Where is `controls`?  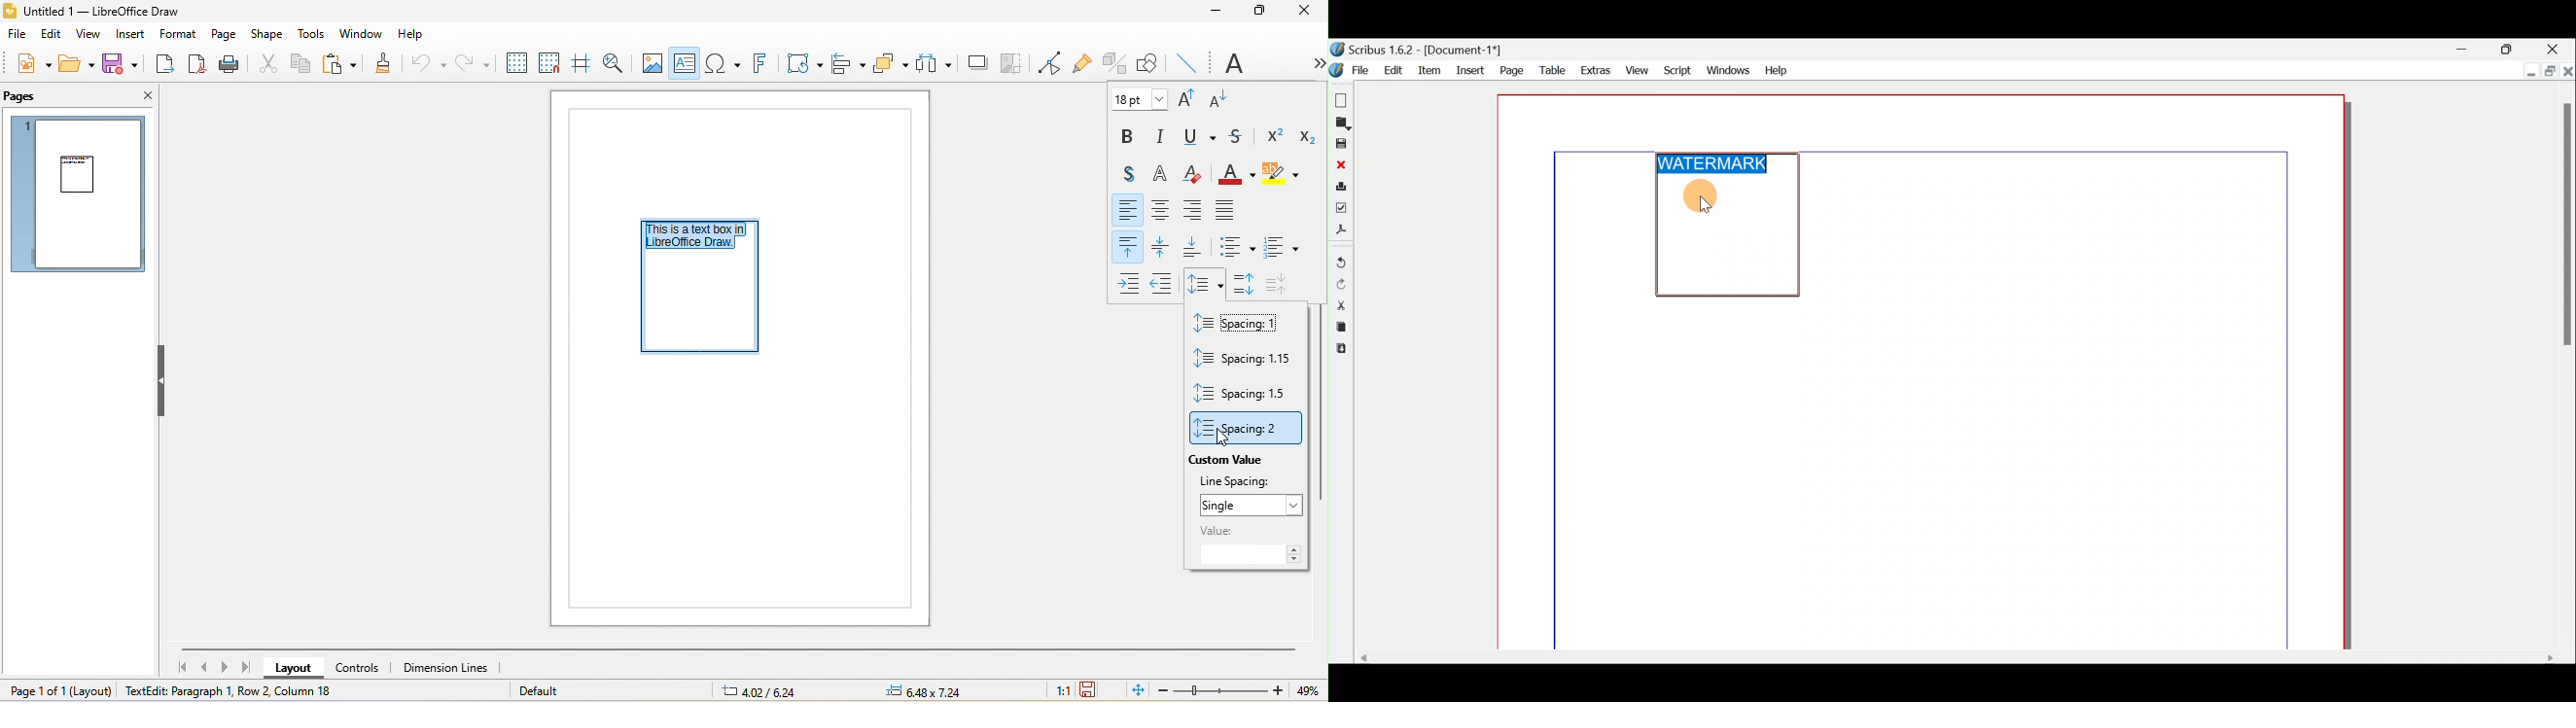 controls is located at coordinates (365, 667).